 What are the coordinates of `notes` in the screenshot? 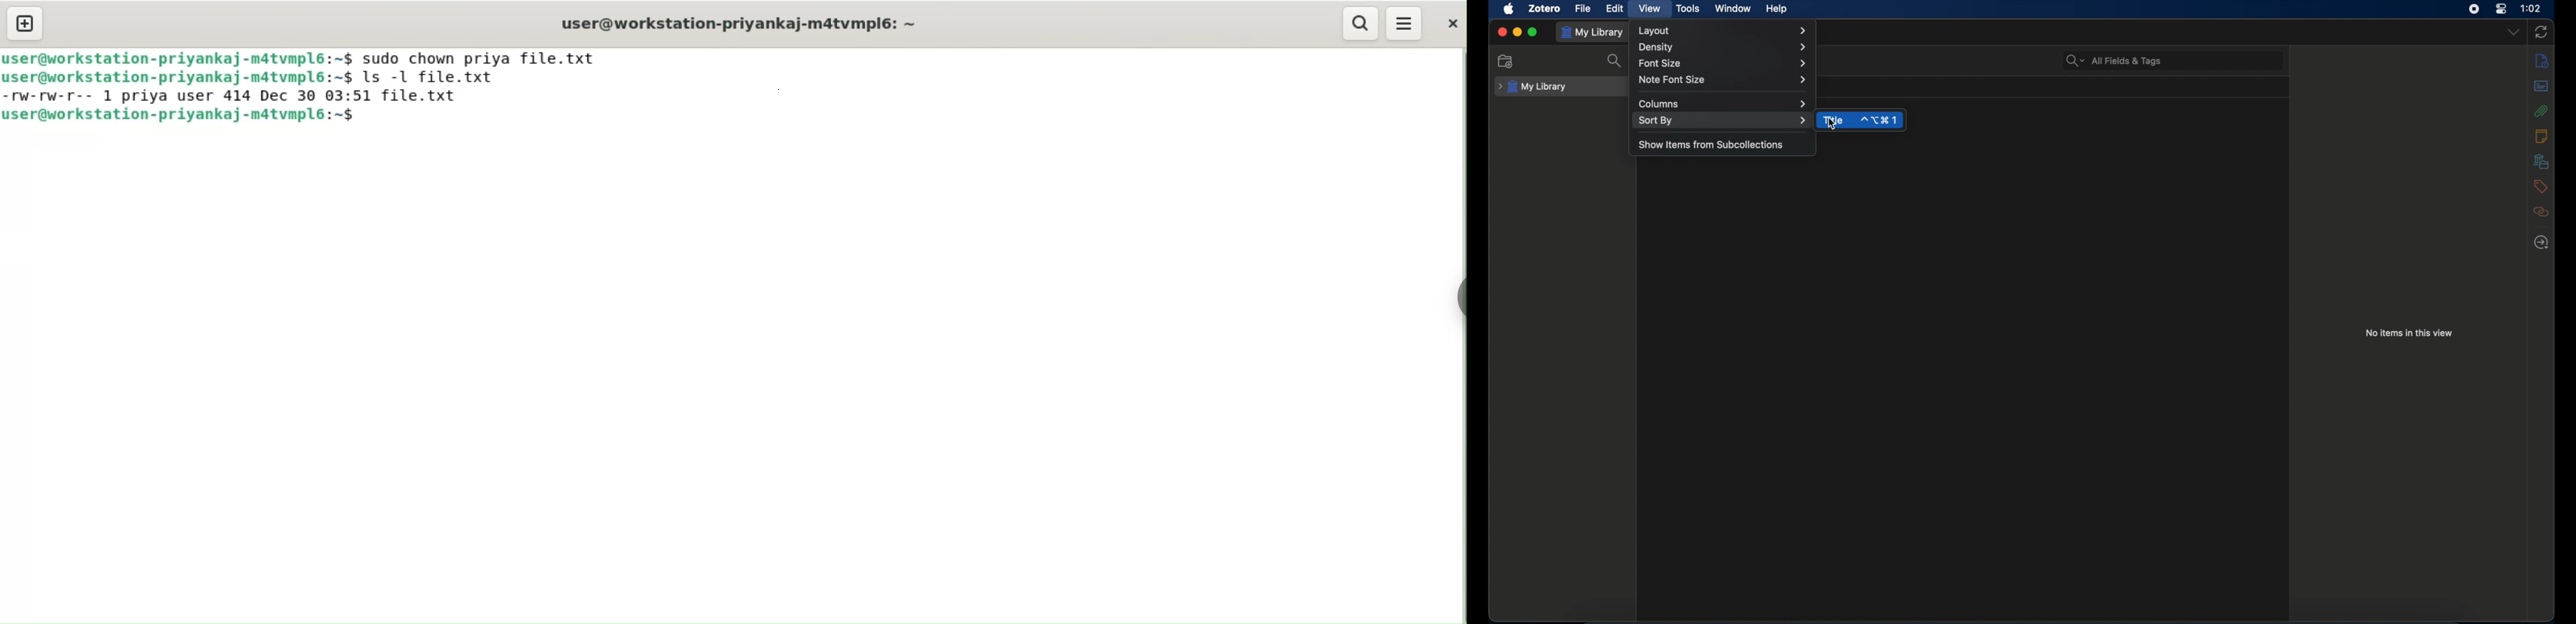 It's located at (2542, 135).